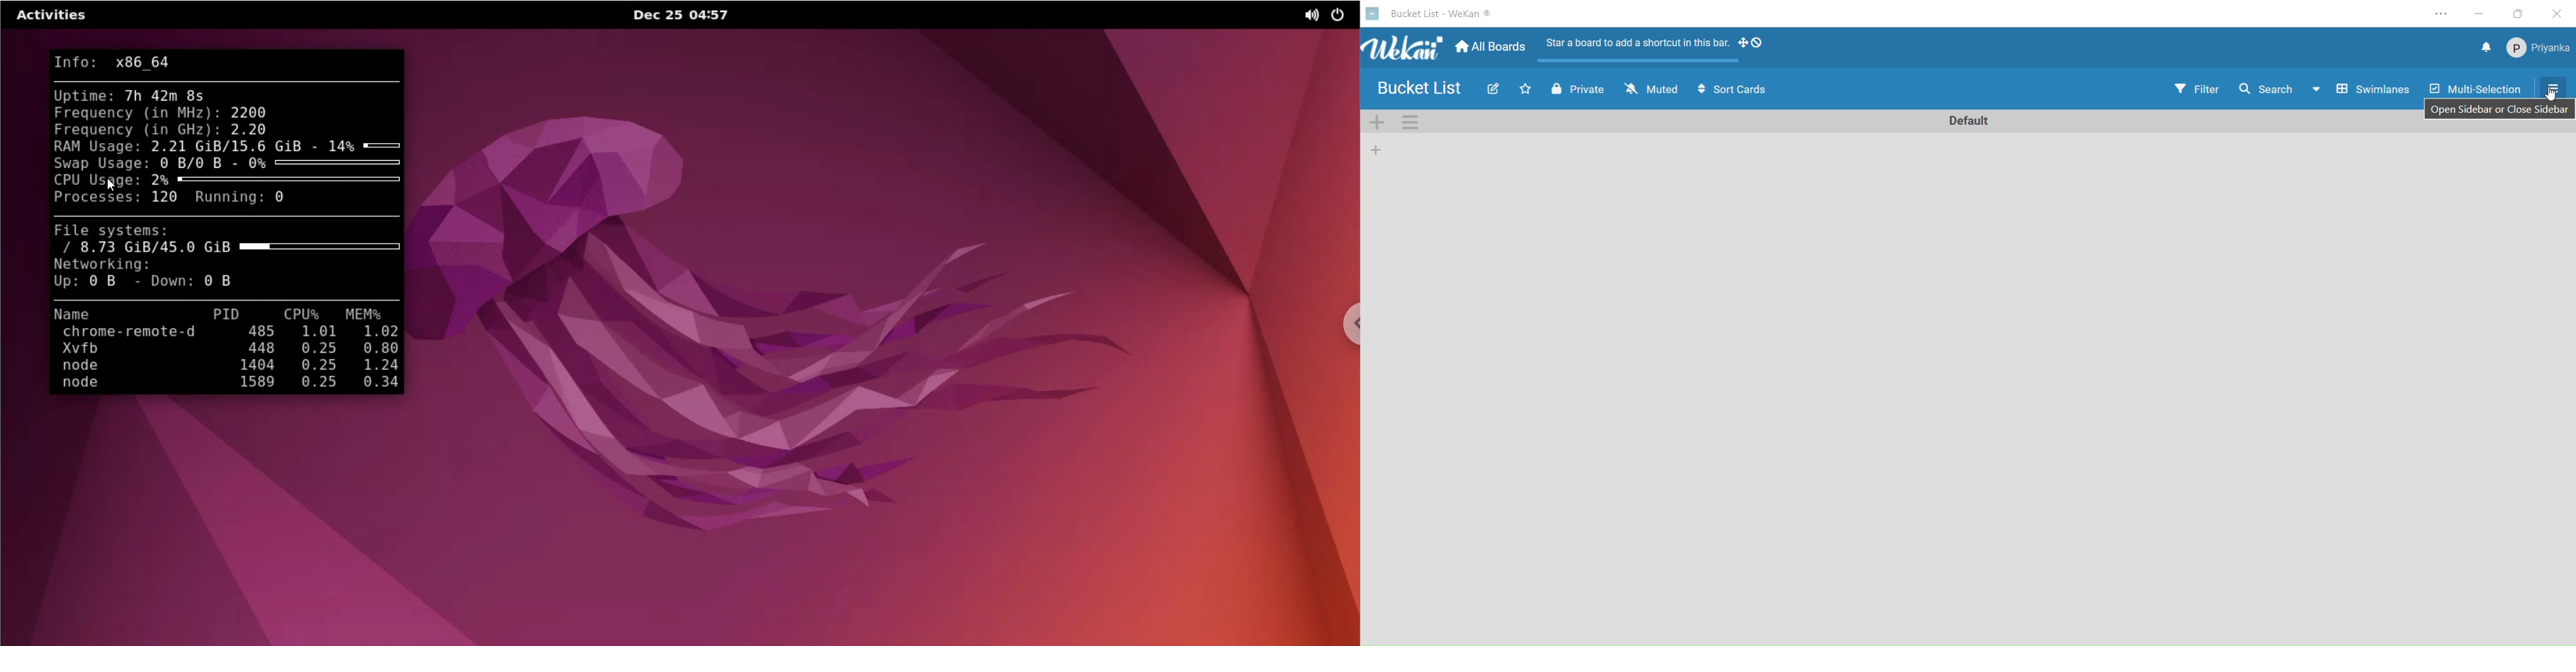  I want to click on sort cards, so click(1737, 89).